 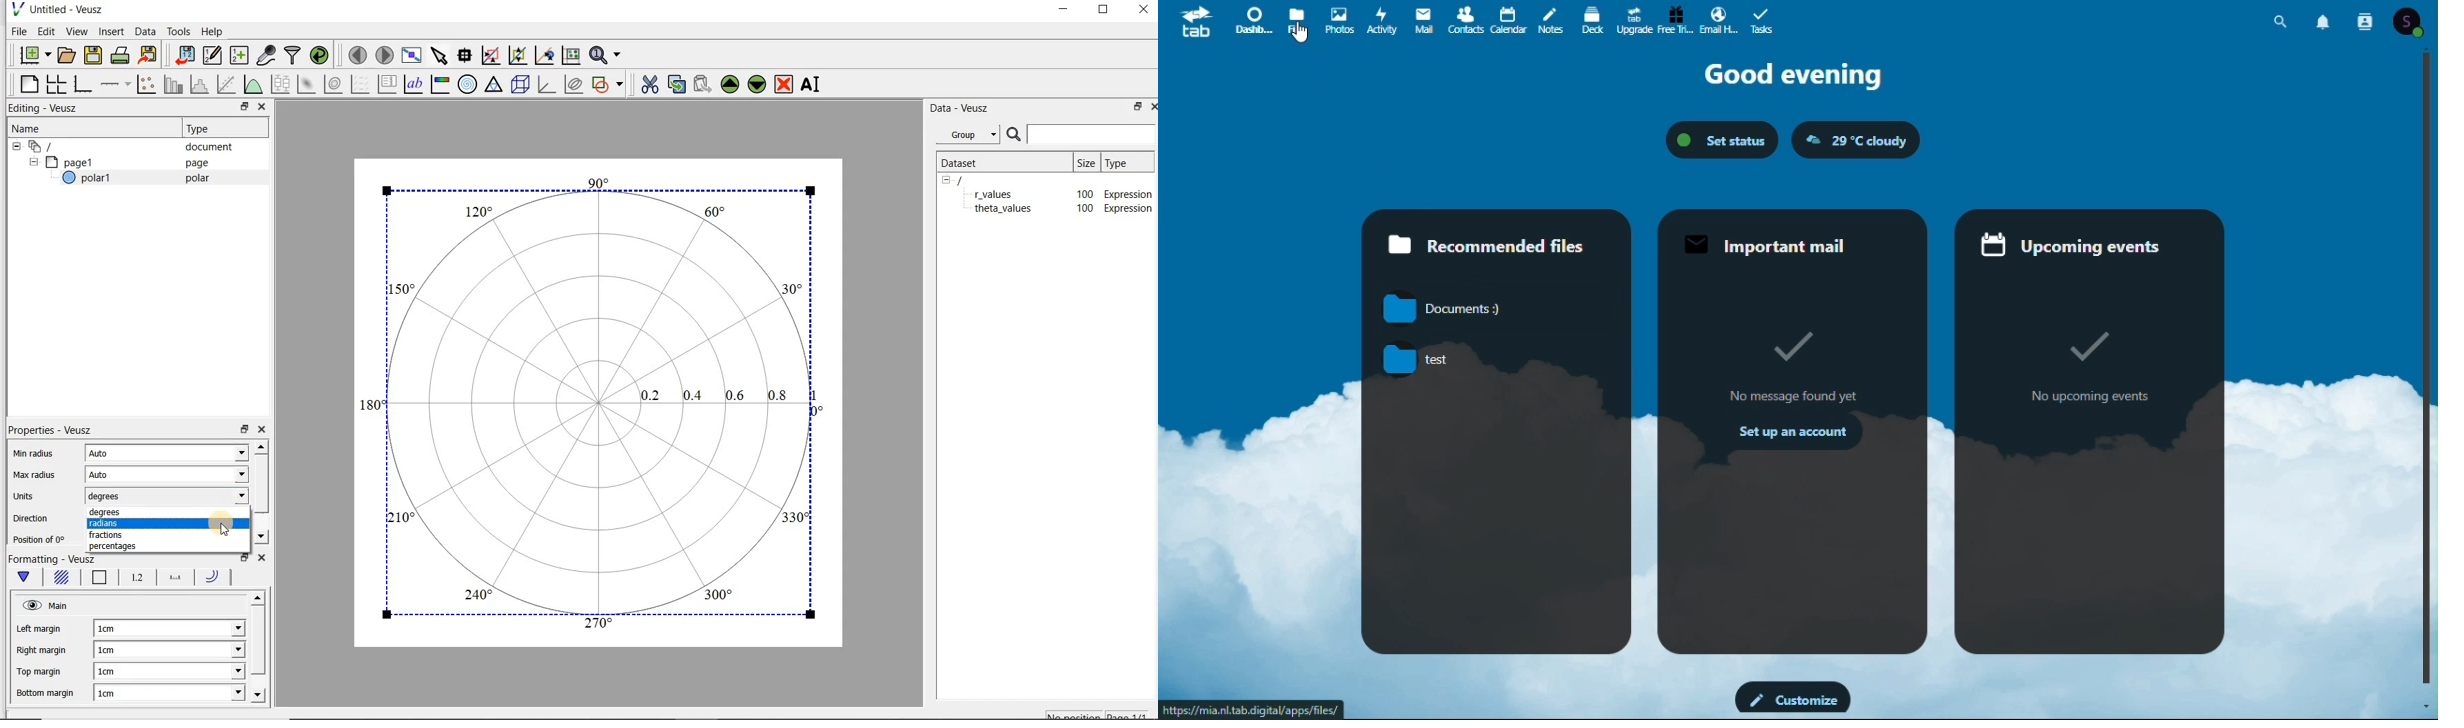 What do you see at coordinates (31, 602) in the screenshot?
I see `Visible (click to hide, set hide to true)` at bounding box center [31, 602].